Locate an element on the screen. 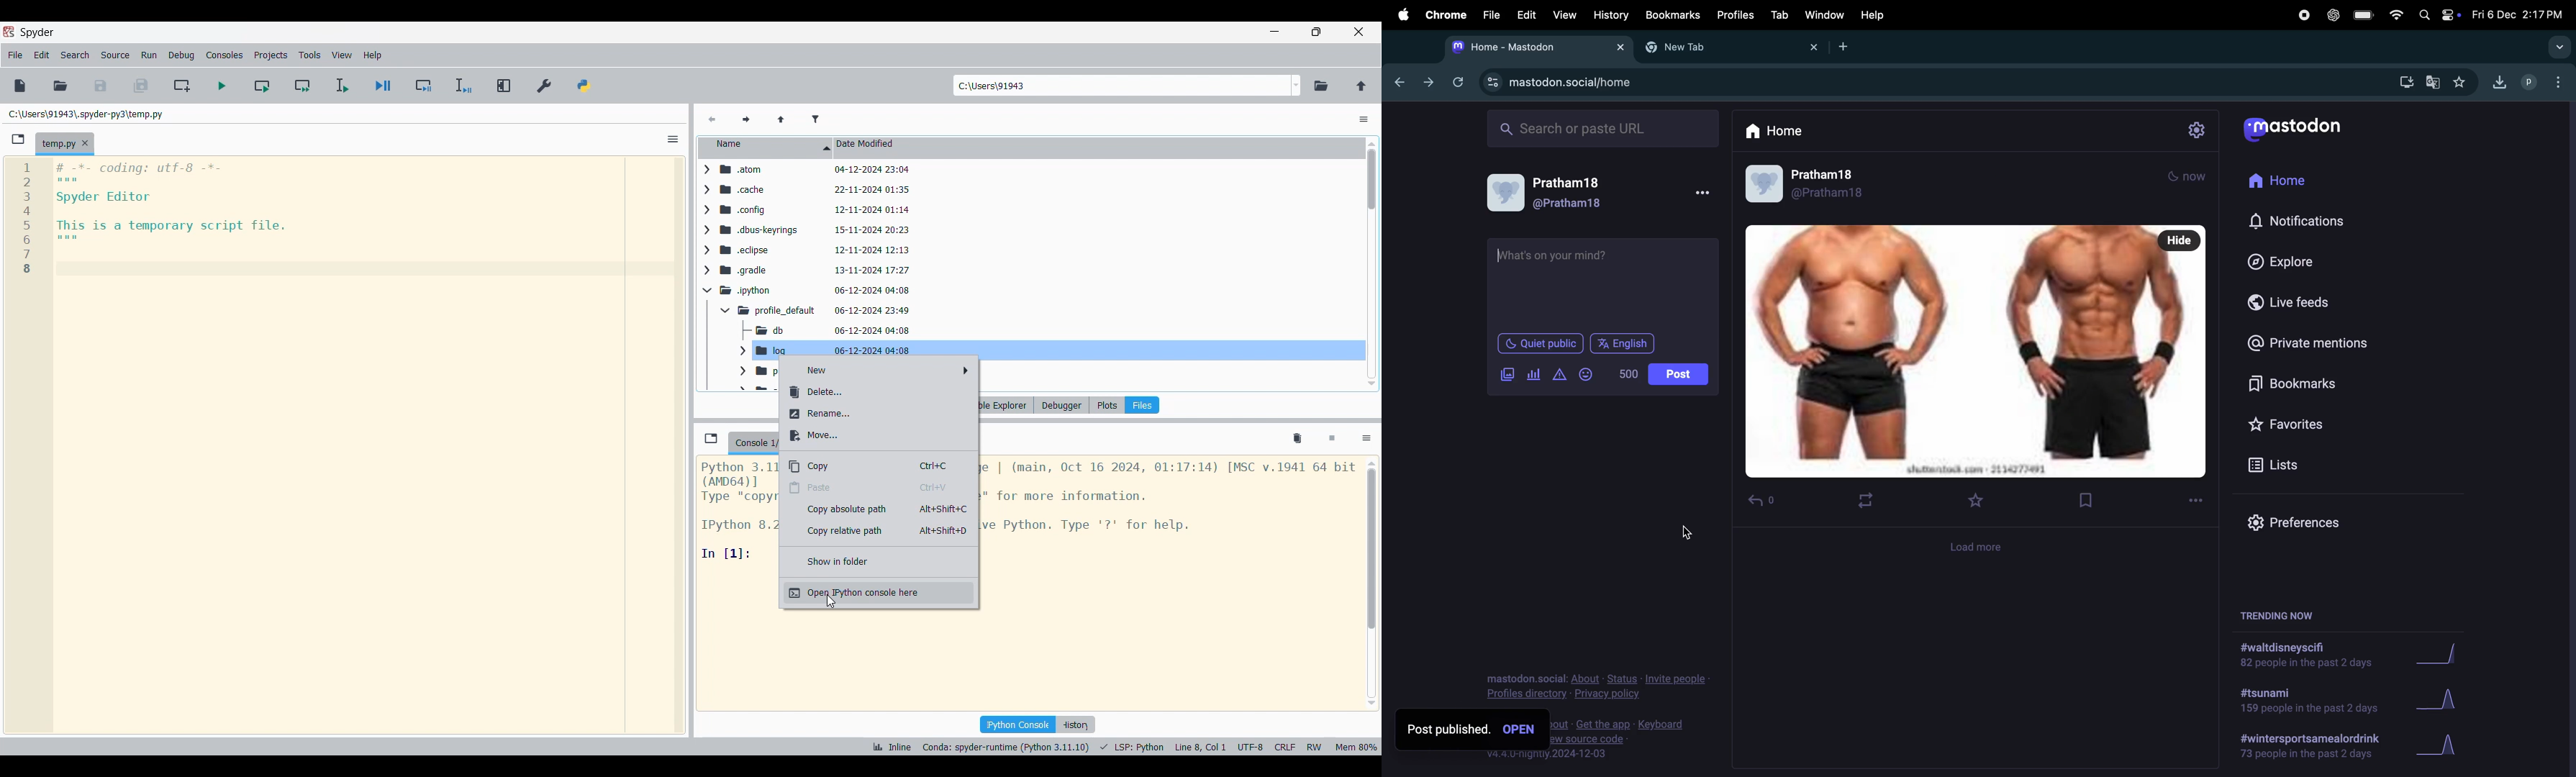 The width and height of the screenshot is (2576, 784). now is located at coordinates (2187, 177).